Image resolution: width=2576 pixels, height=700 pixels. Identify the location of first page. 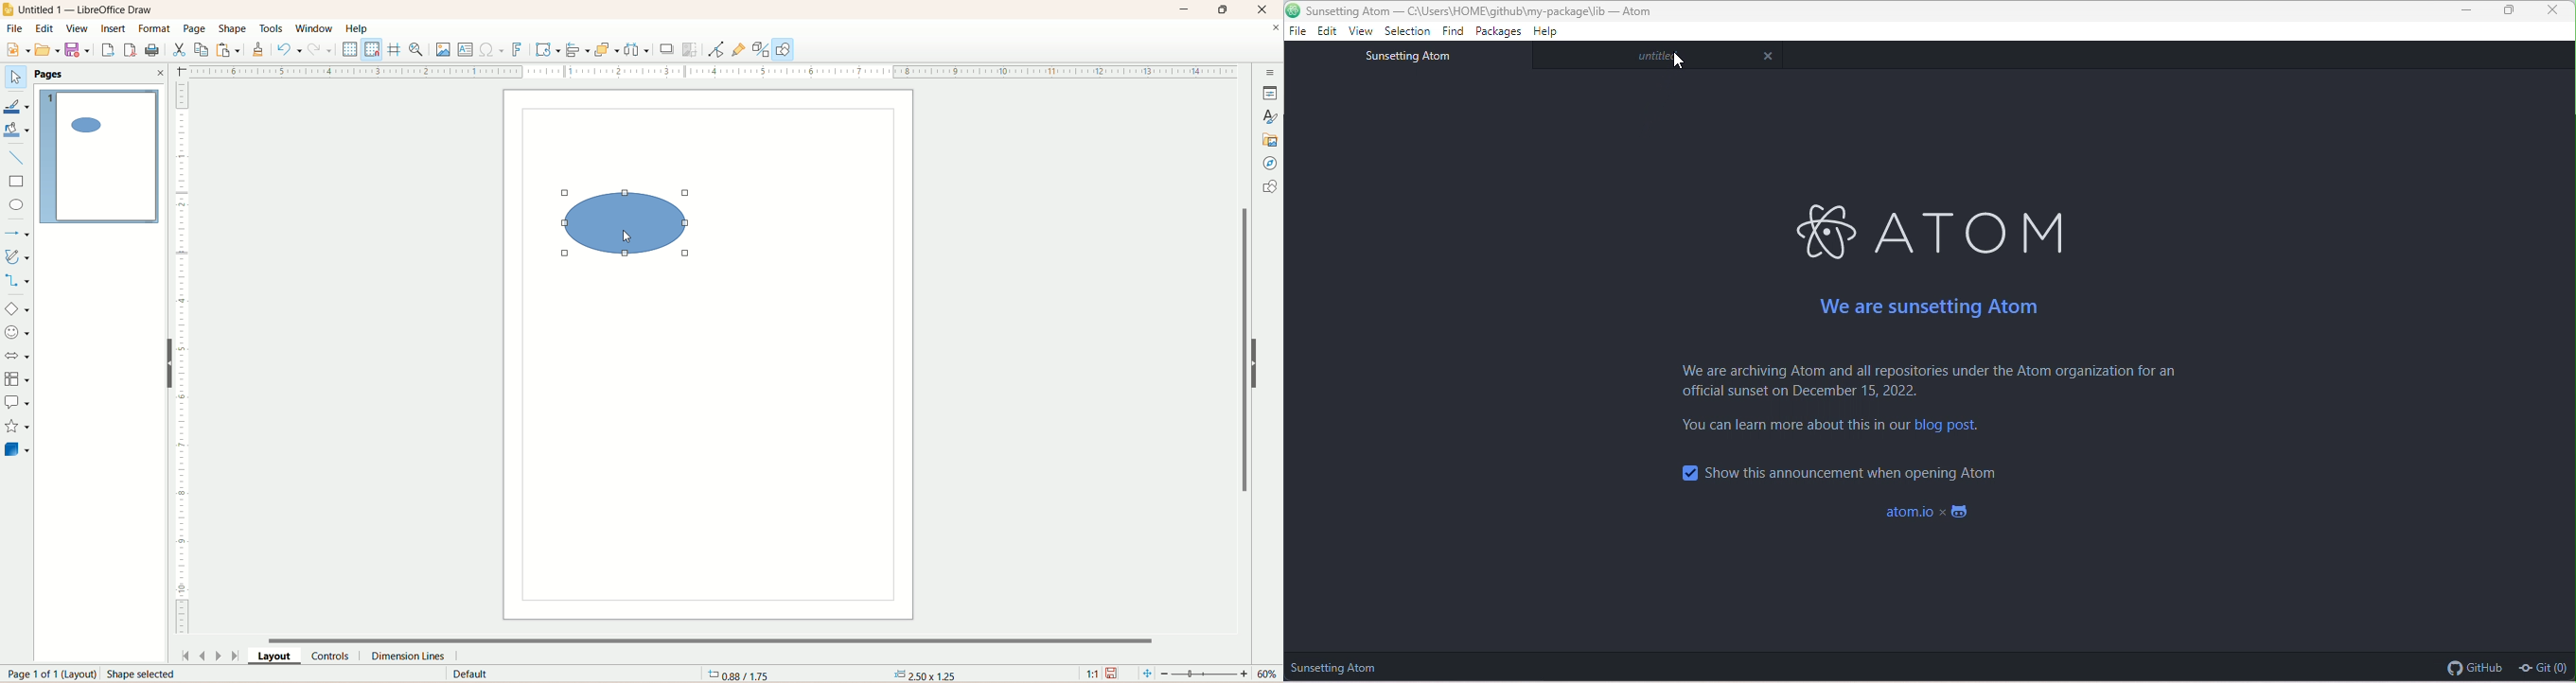
(185, 654).